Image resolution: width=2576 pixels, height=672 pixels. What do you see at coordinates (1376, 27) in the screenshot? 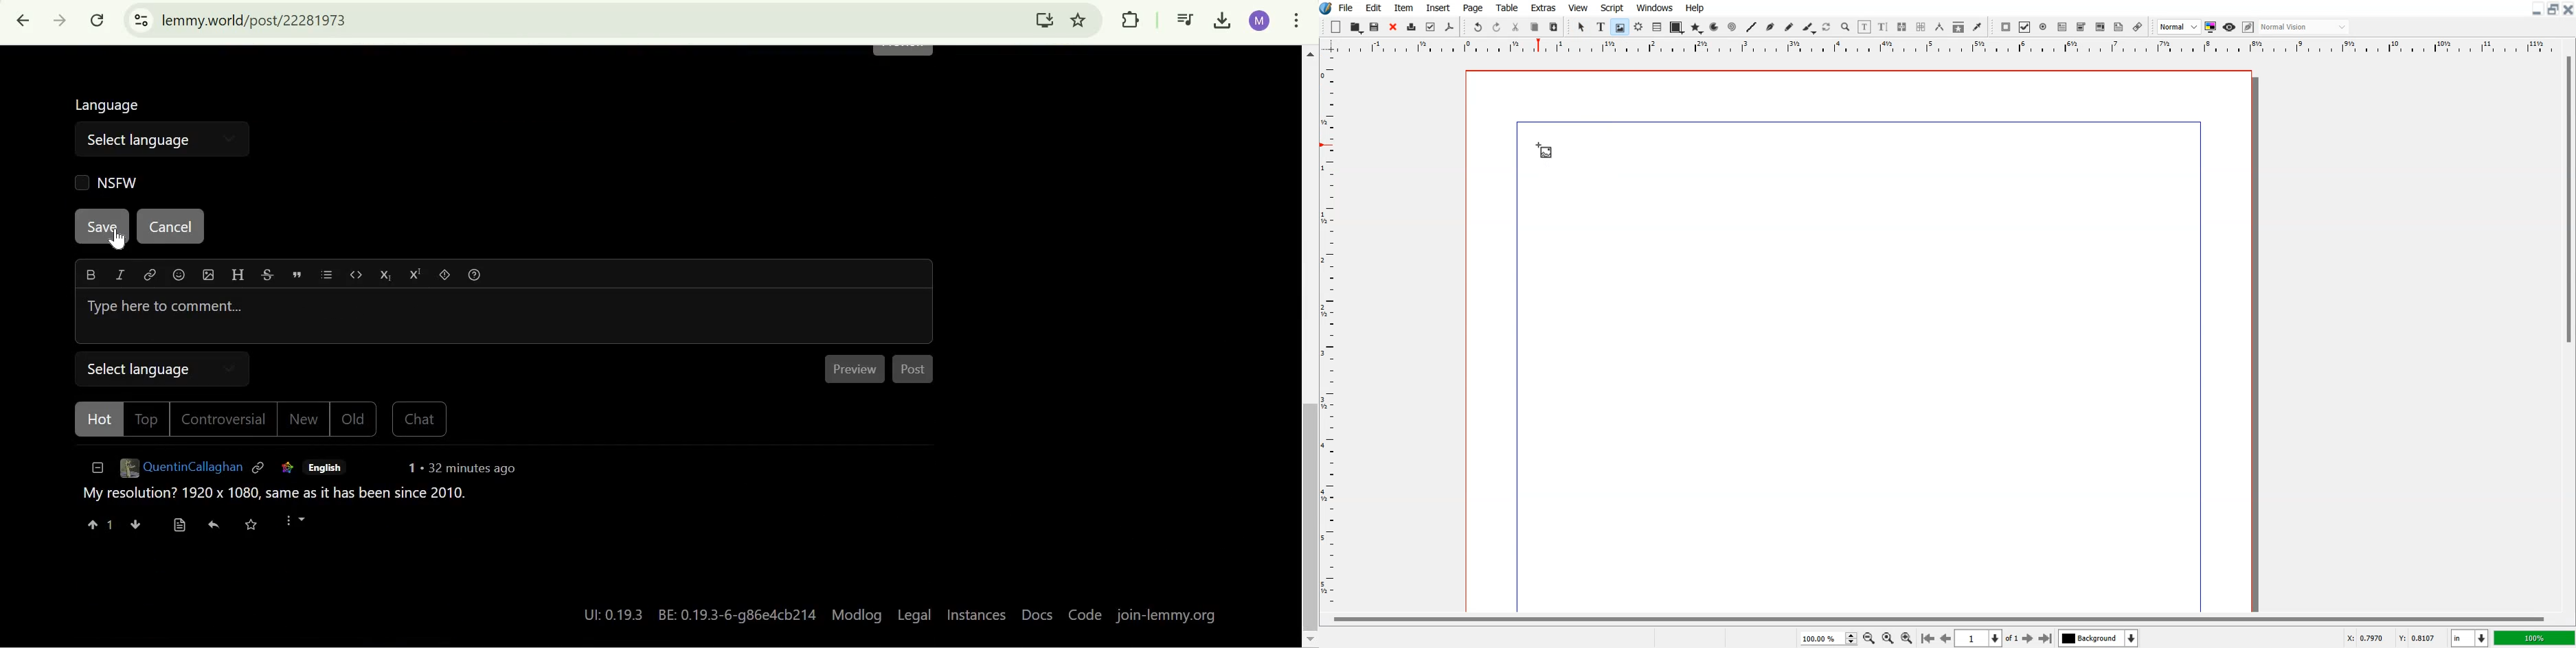
I see `Open` at bounding box center [1376, 27].